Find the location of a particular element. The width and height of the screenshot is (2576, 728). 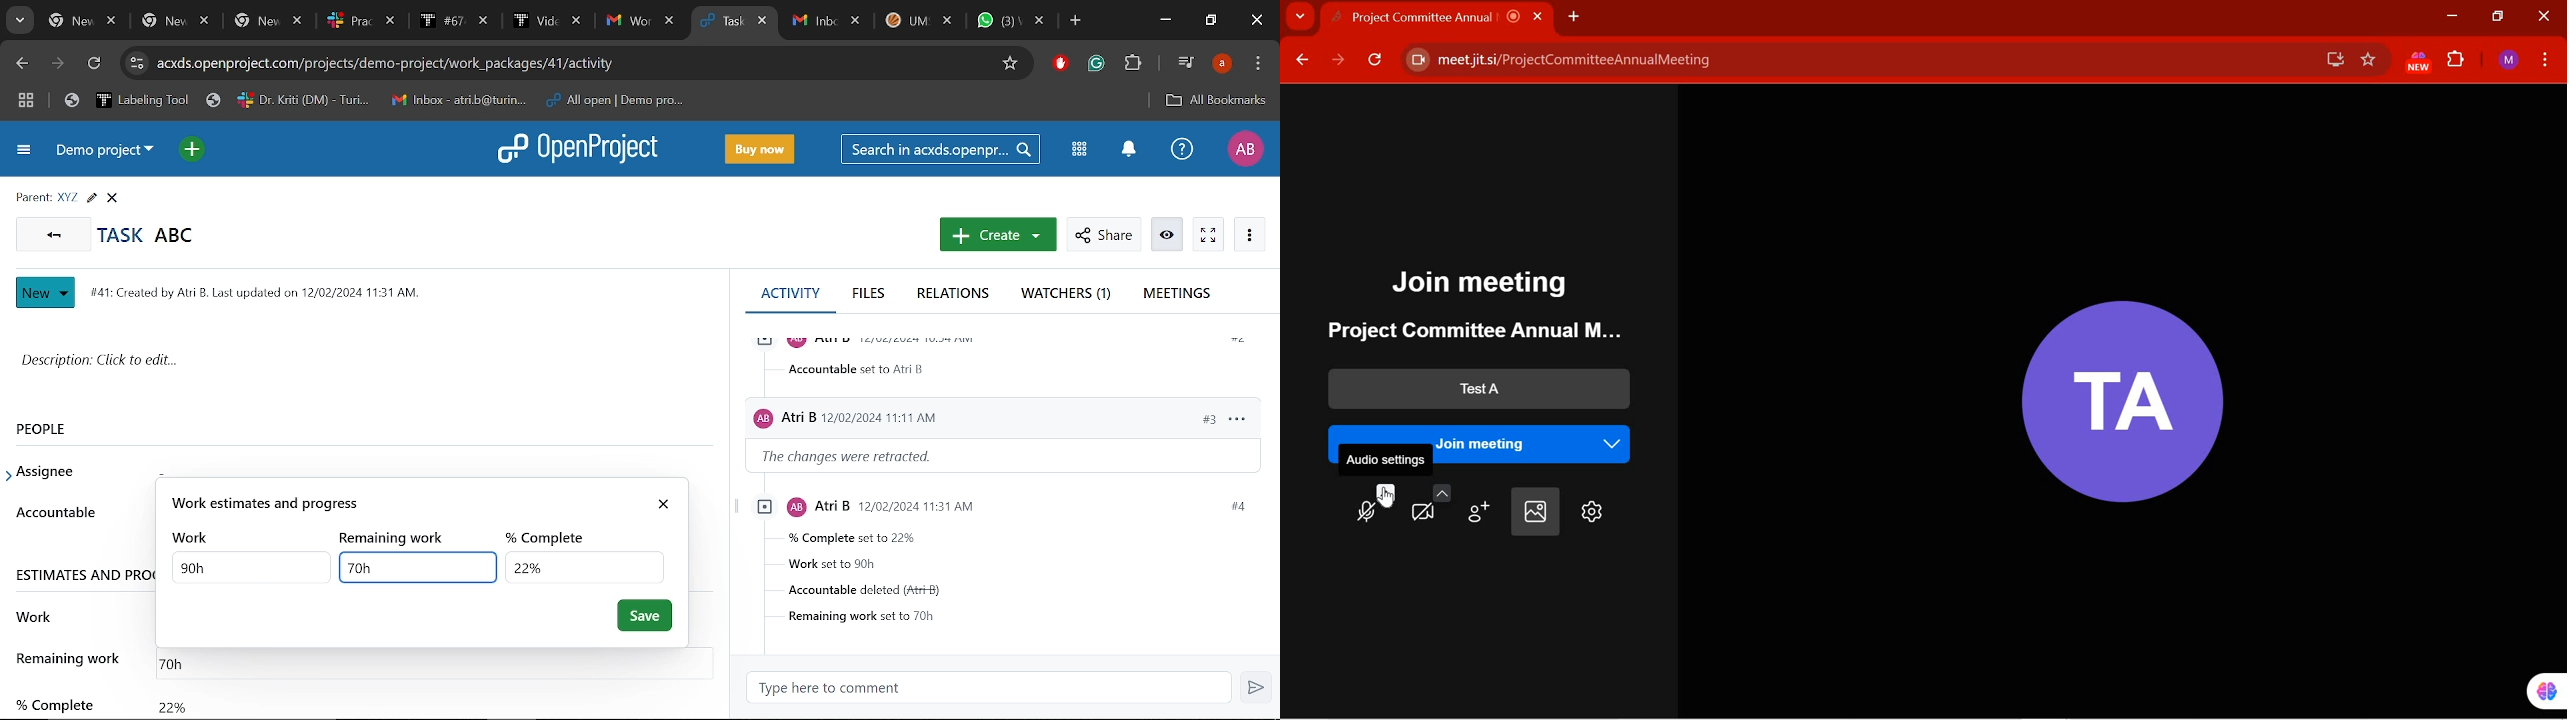

work is located at coordinates (35, 614).